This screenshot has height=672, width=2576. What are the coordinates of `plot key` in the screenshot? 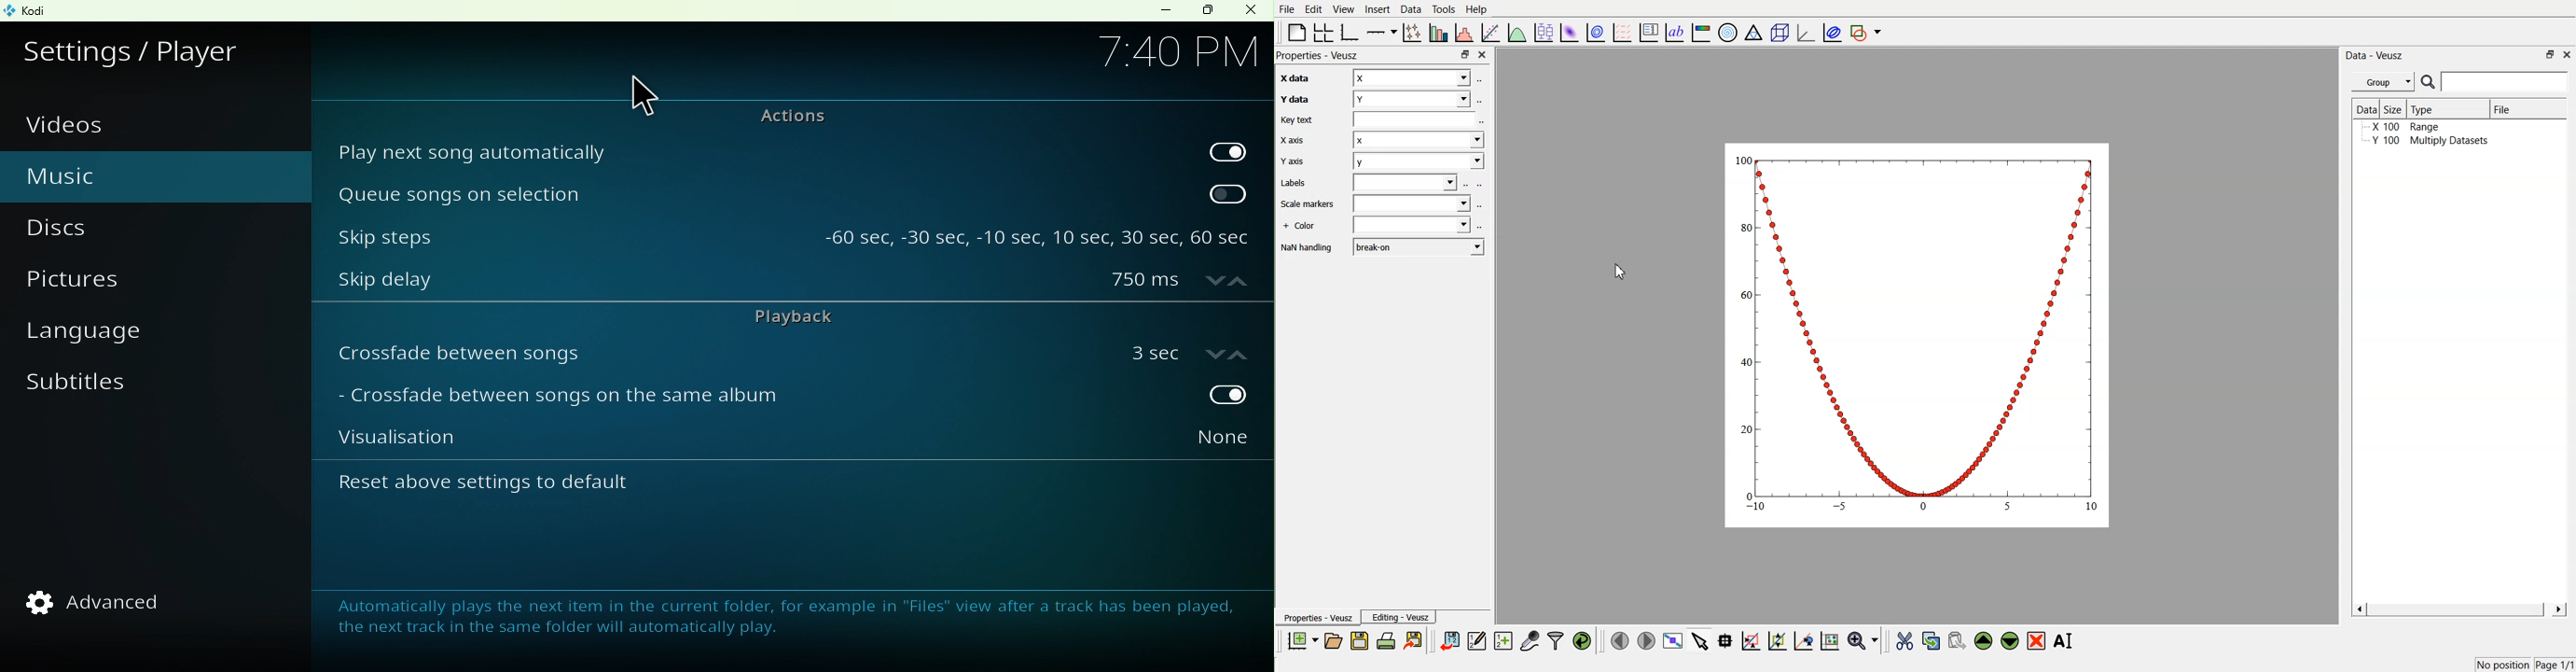 It's located at (1648, 33).